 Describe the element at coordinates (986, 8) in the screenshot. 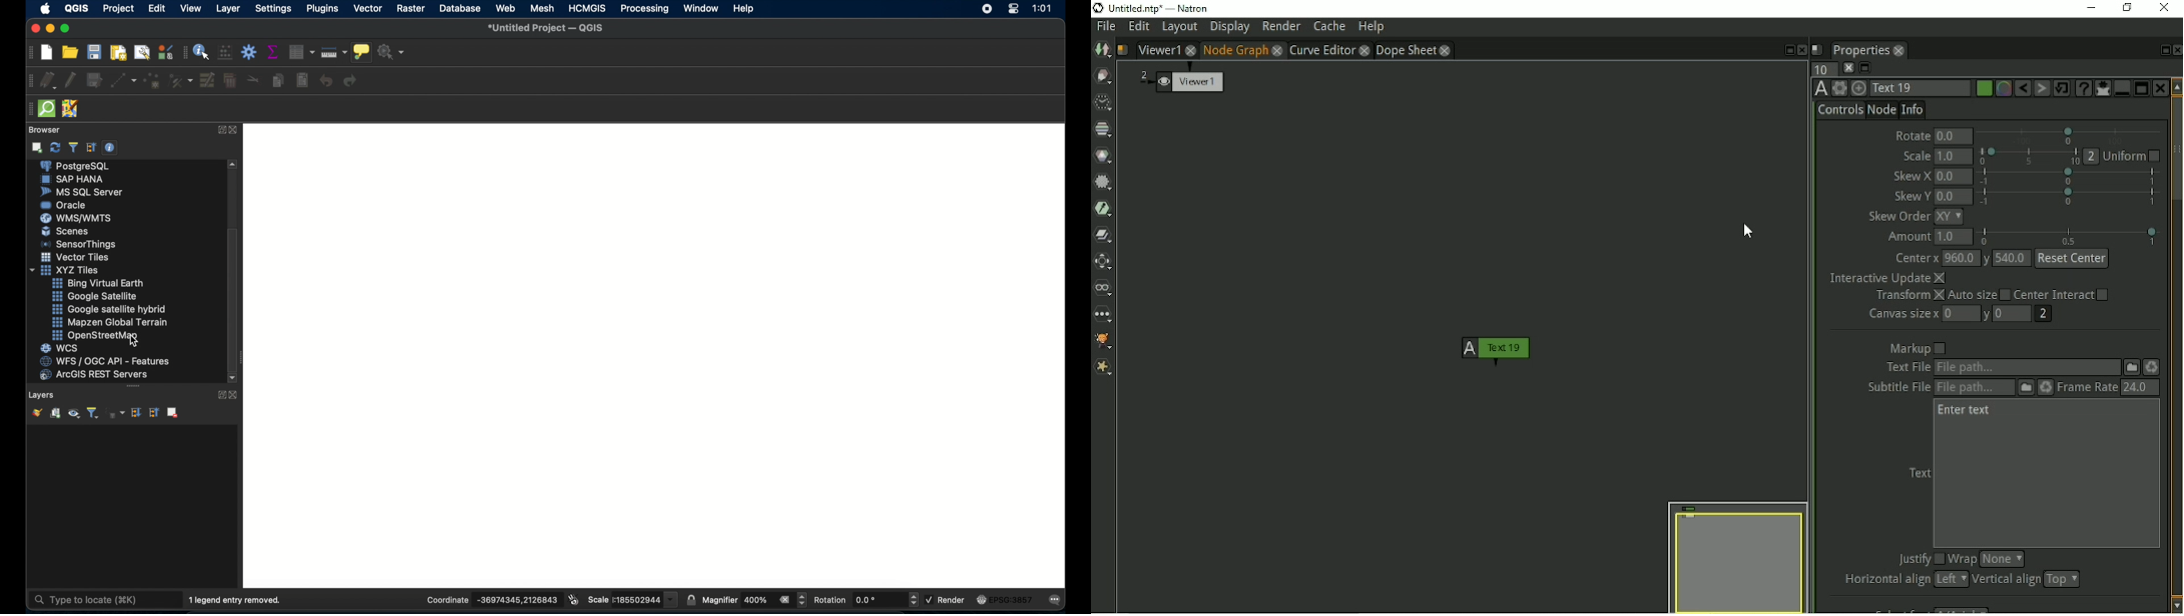

I see `screen recorder` at that location.